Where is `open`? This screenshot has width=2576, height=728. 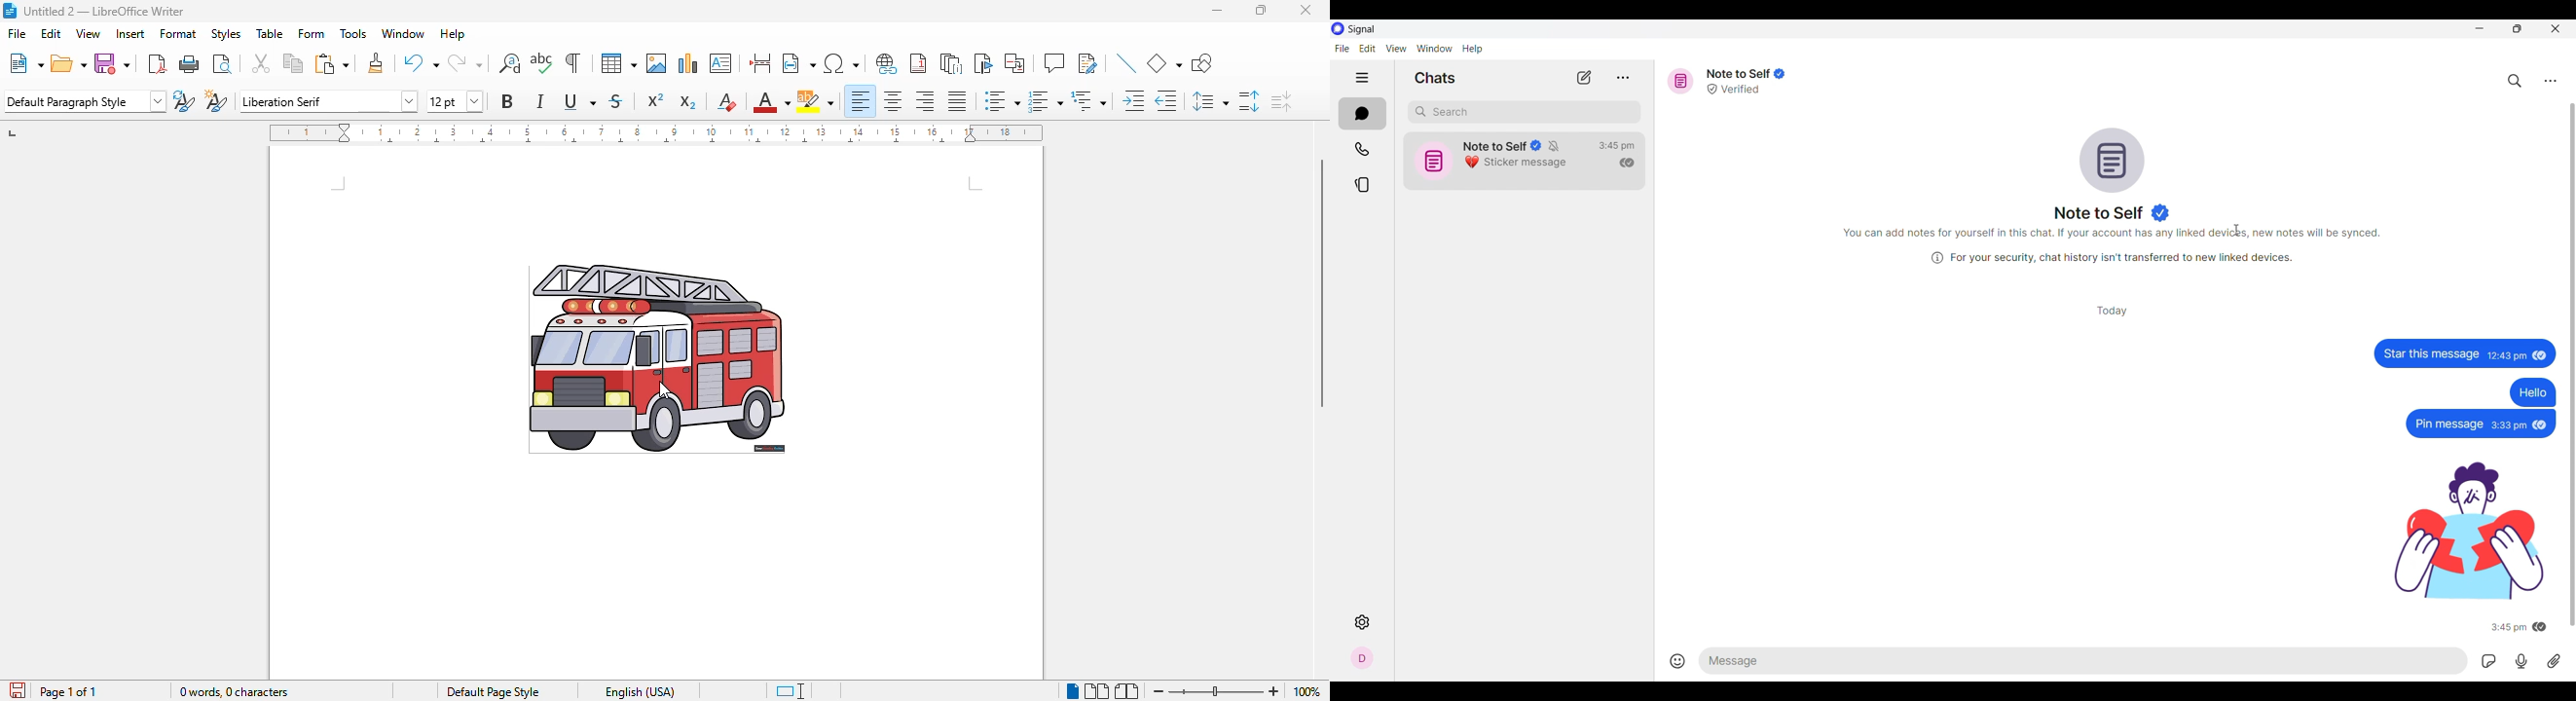 open is located at coordinates (69, 63).